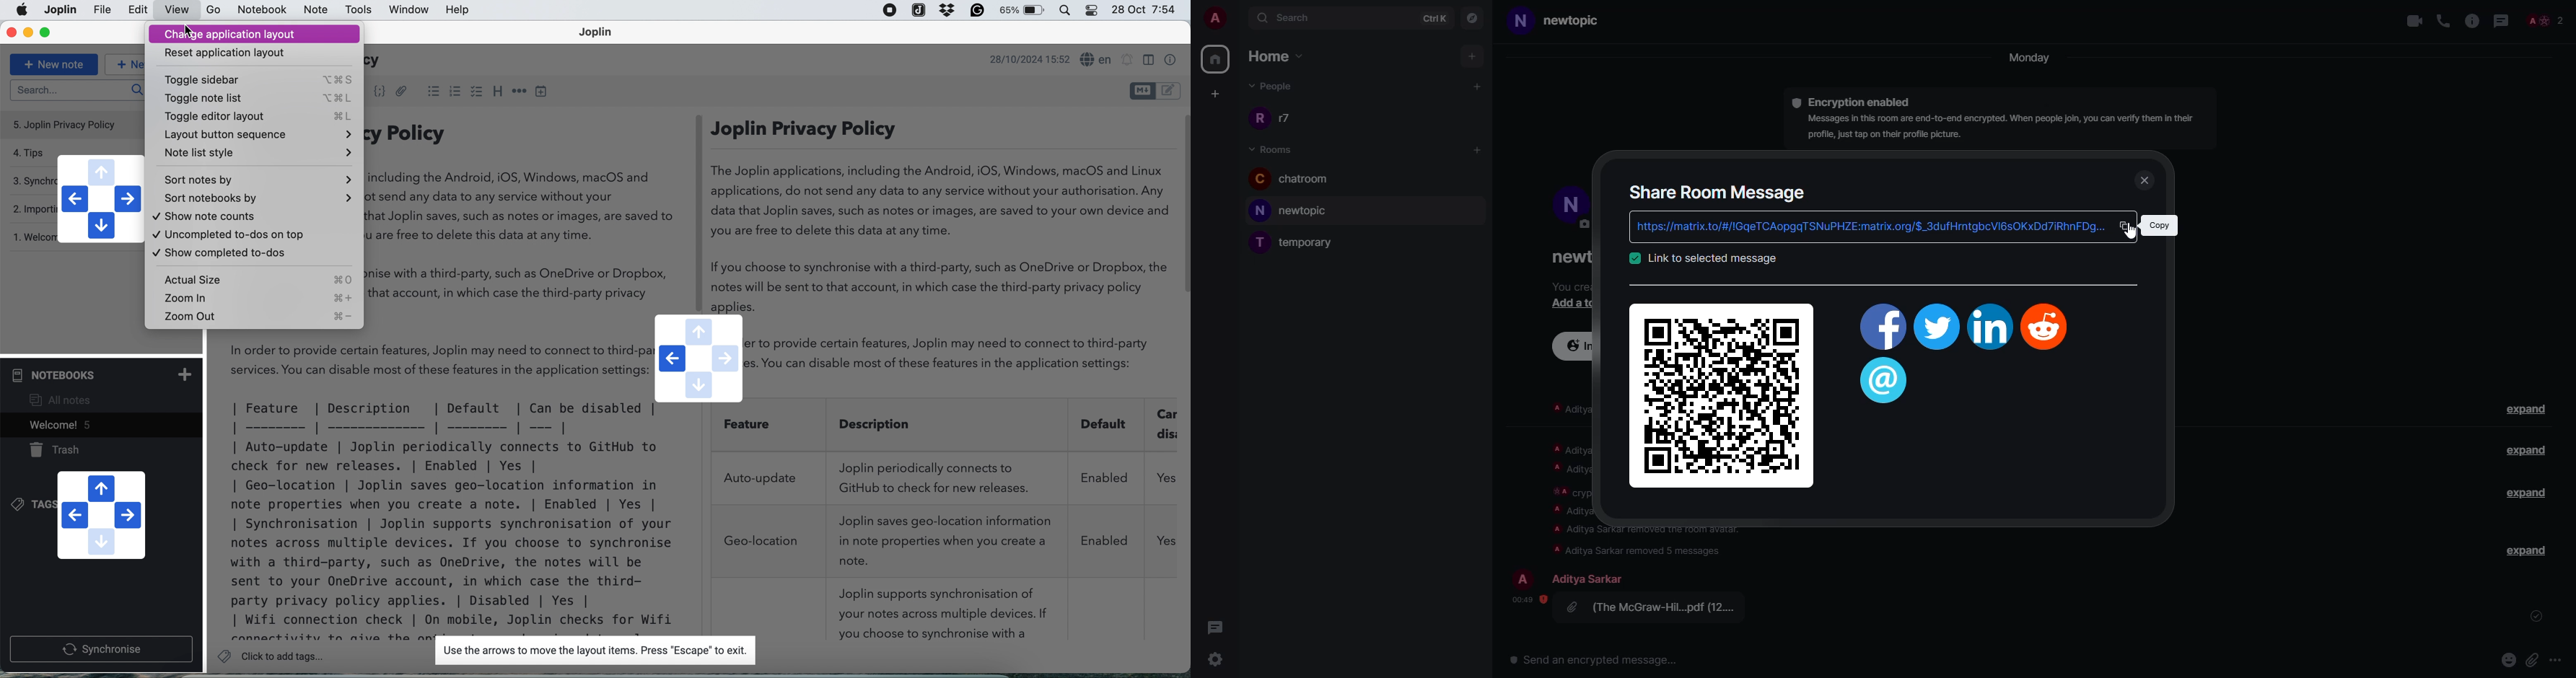 This screenshot has width=2576, height=700. What do you see at coordinates (2554, 659) in the screenshot?
I see `more` at bounding box center [2554, 659].